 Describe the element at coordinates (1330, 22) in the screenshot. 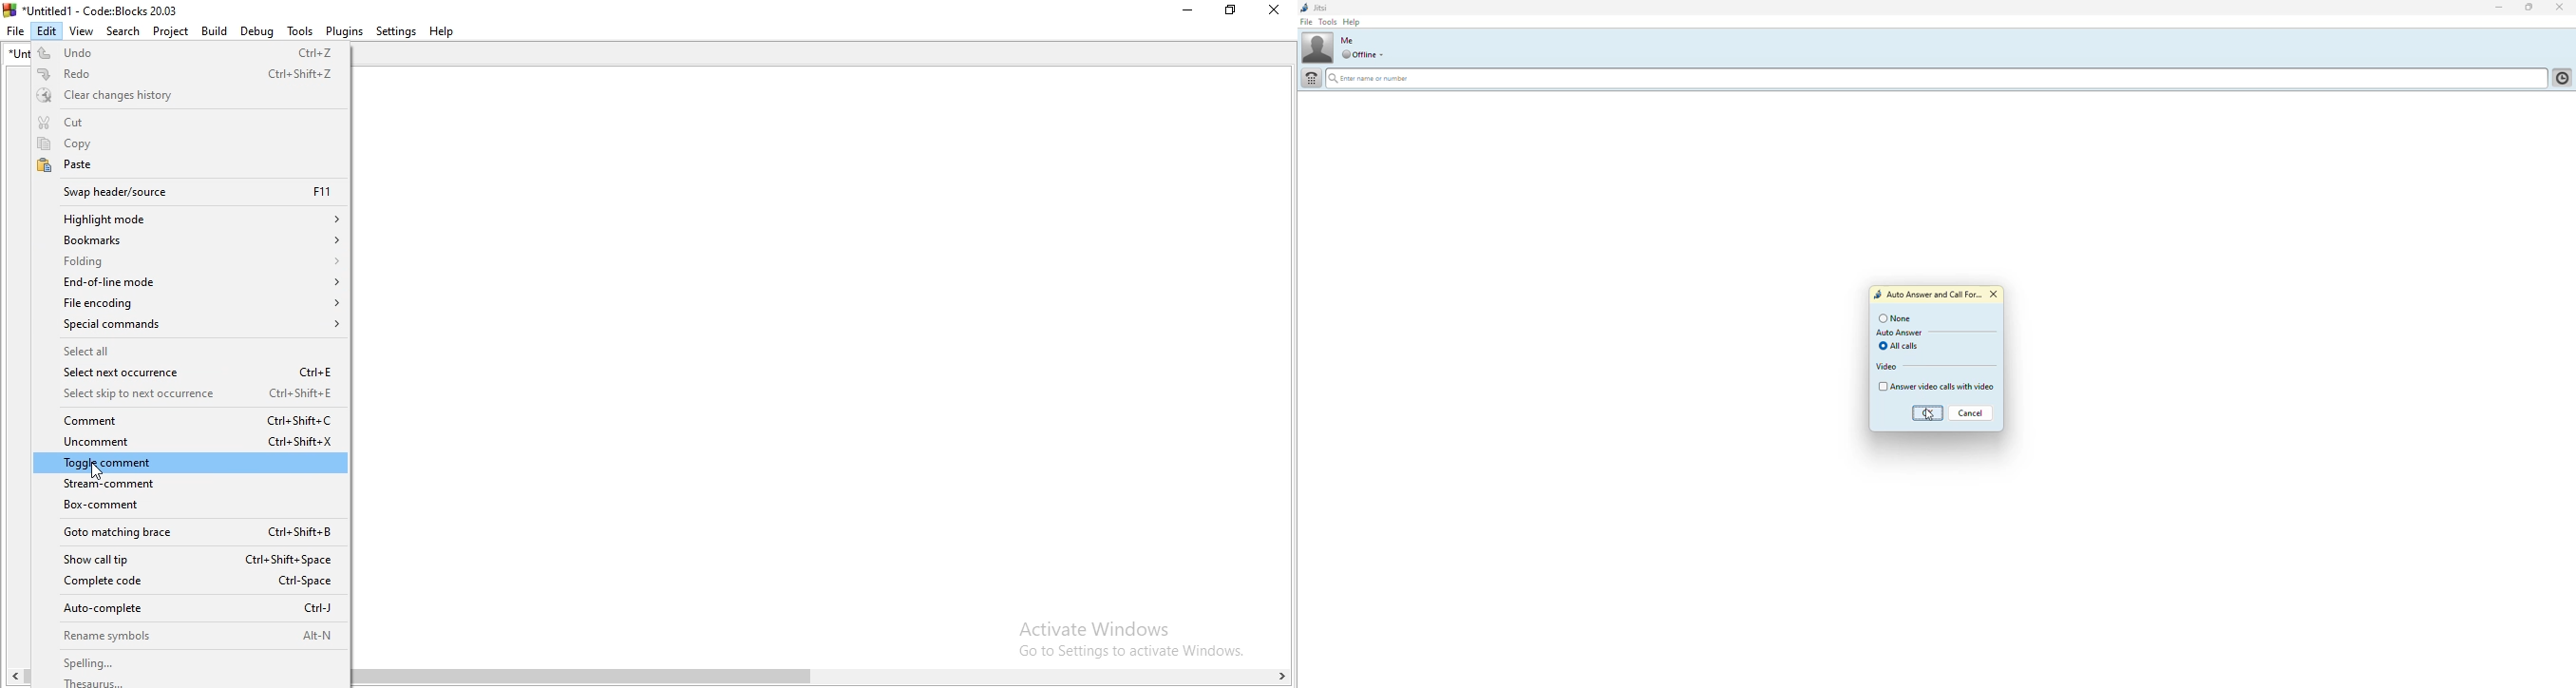

I see `tools` at that location.